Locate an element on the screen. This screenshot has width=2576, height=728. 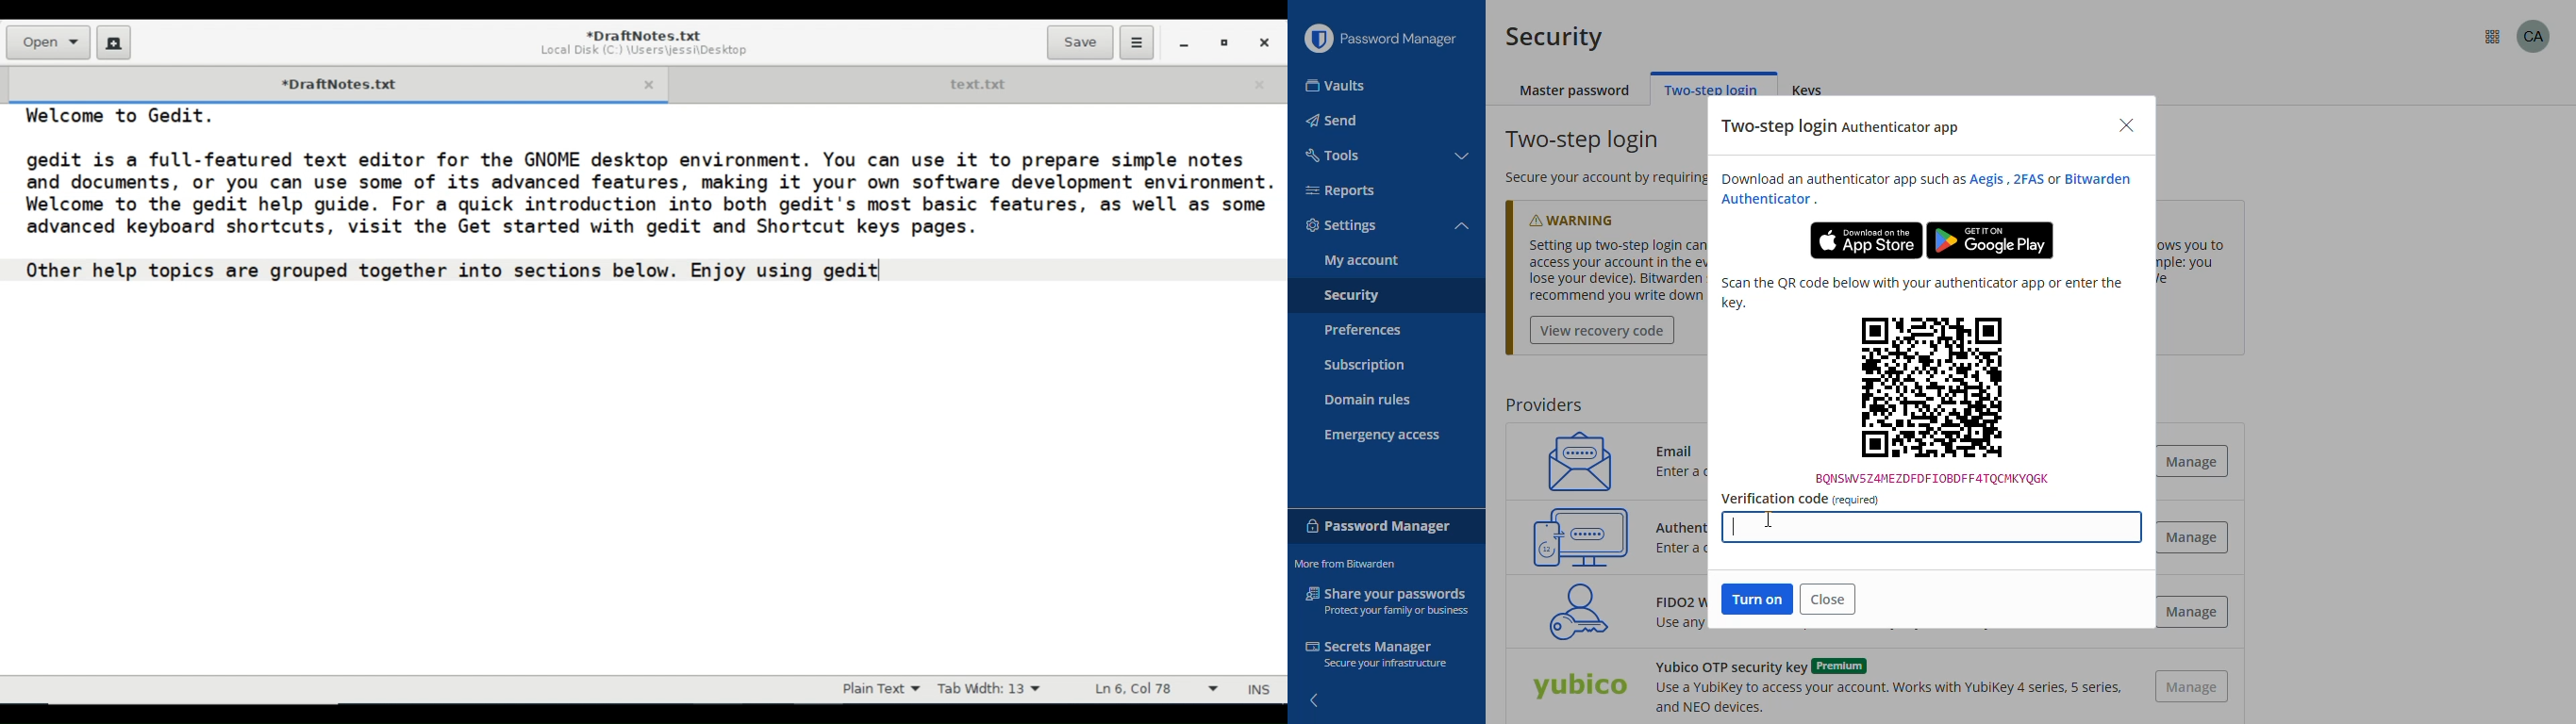
preferences is located at coordinates (1361, 330).